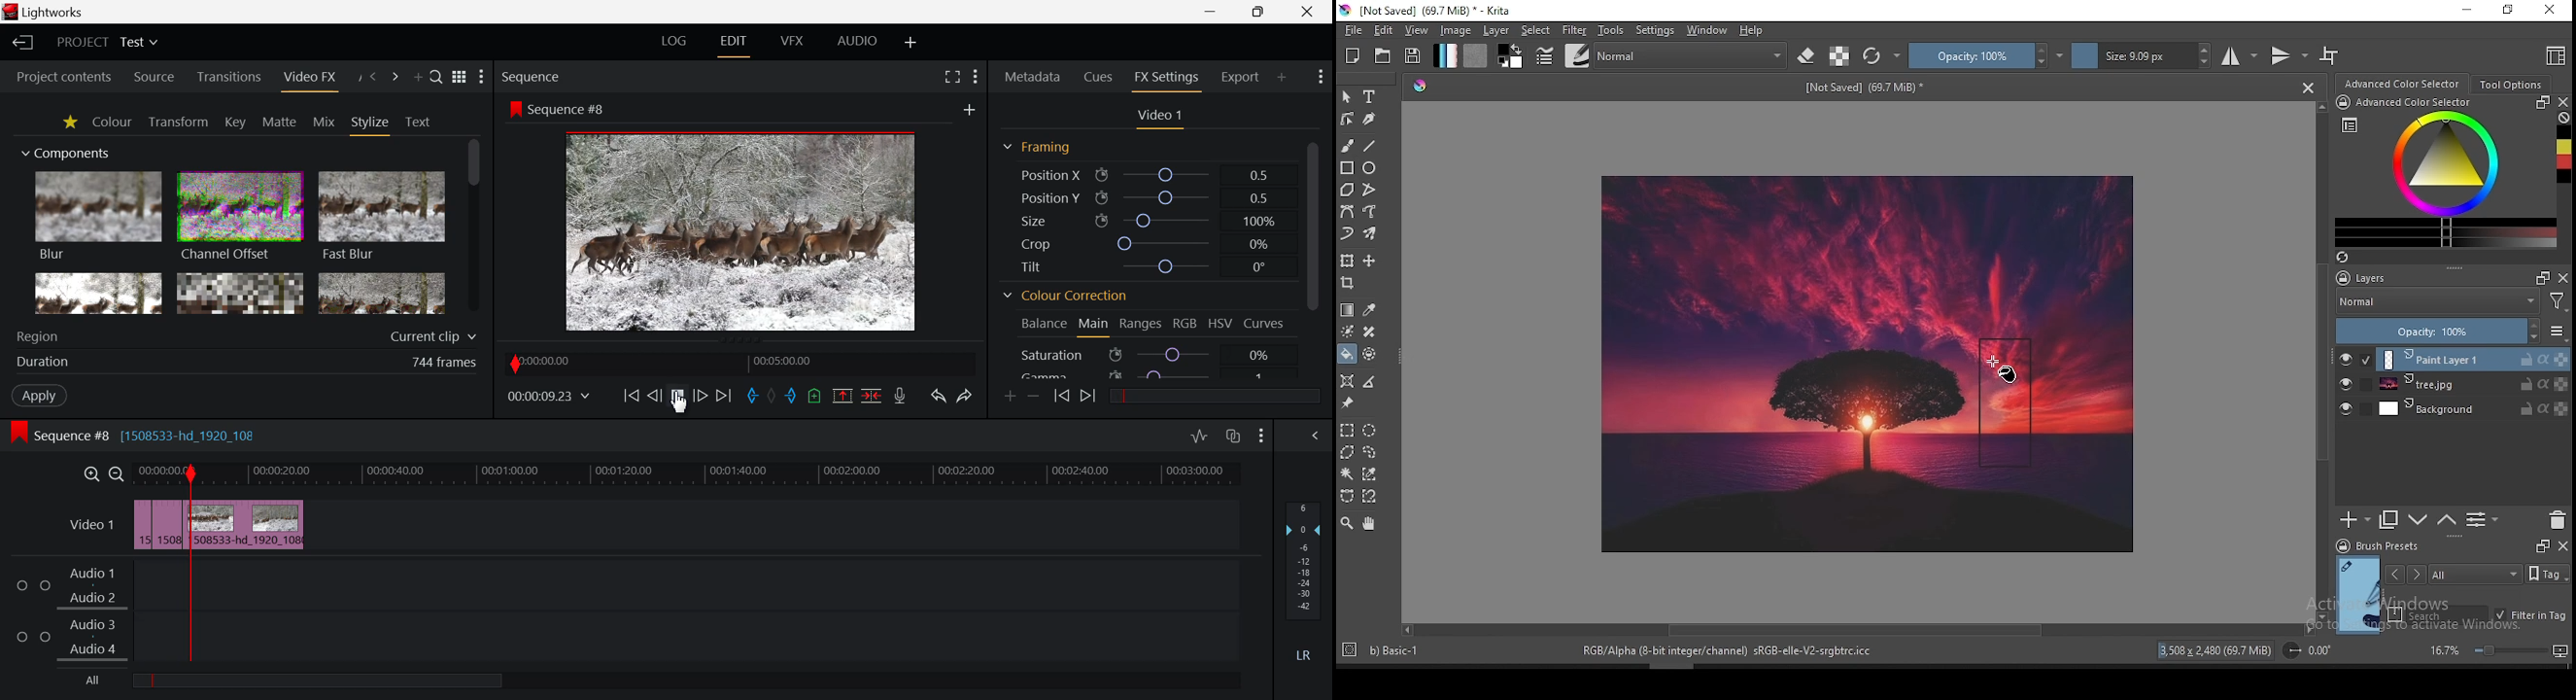 The width and height of the screenshot is (2576, 700). What do you see at coordinates (1867, 87) in the screenshot?
I see `text` at bounding box center [1867, 87].